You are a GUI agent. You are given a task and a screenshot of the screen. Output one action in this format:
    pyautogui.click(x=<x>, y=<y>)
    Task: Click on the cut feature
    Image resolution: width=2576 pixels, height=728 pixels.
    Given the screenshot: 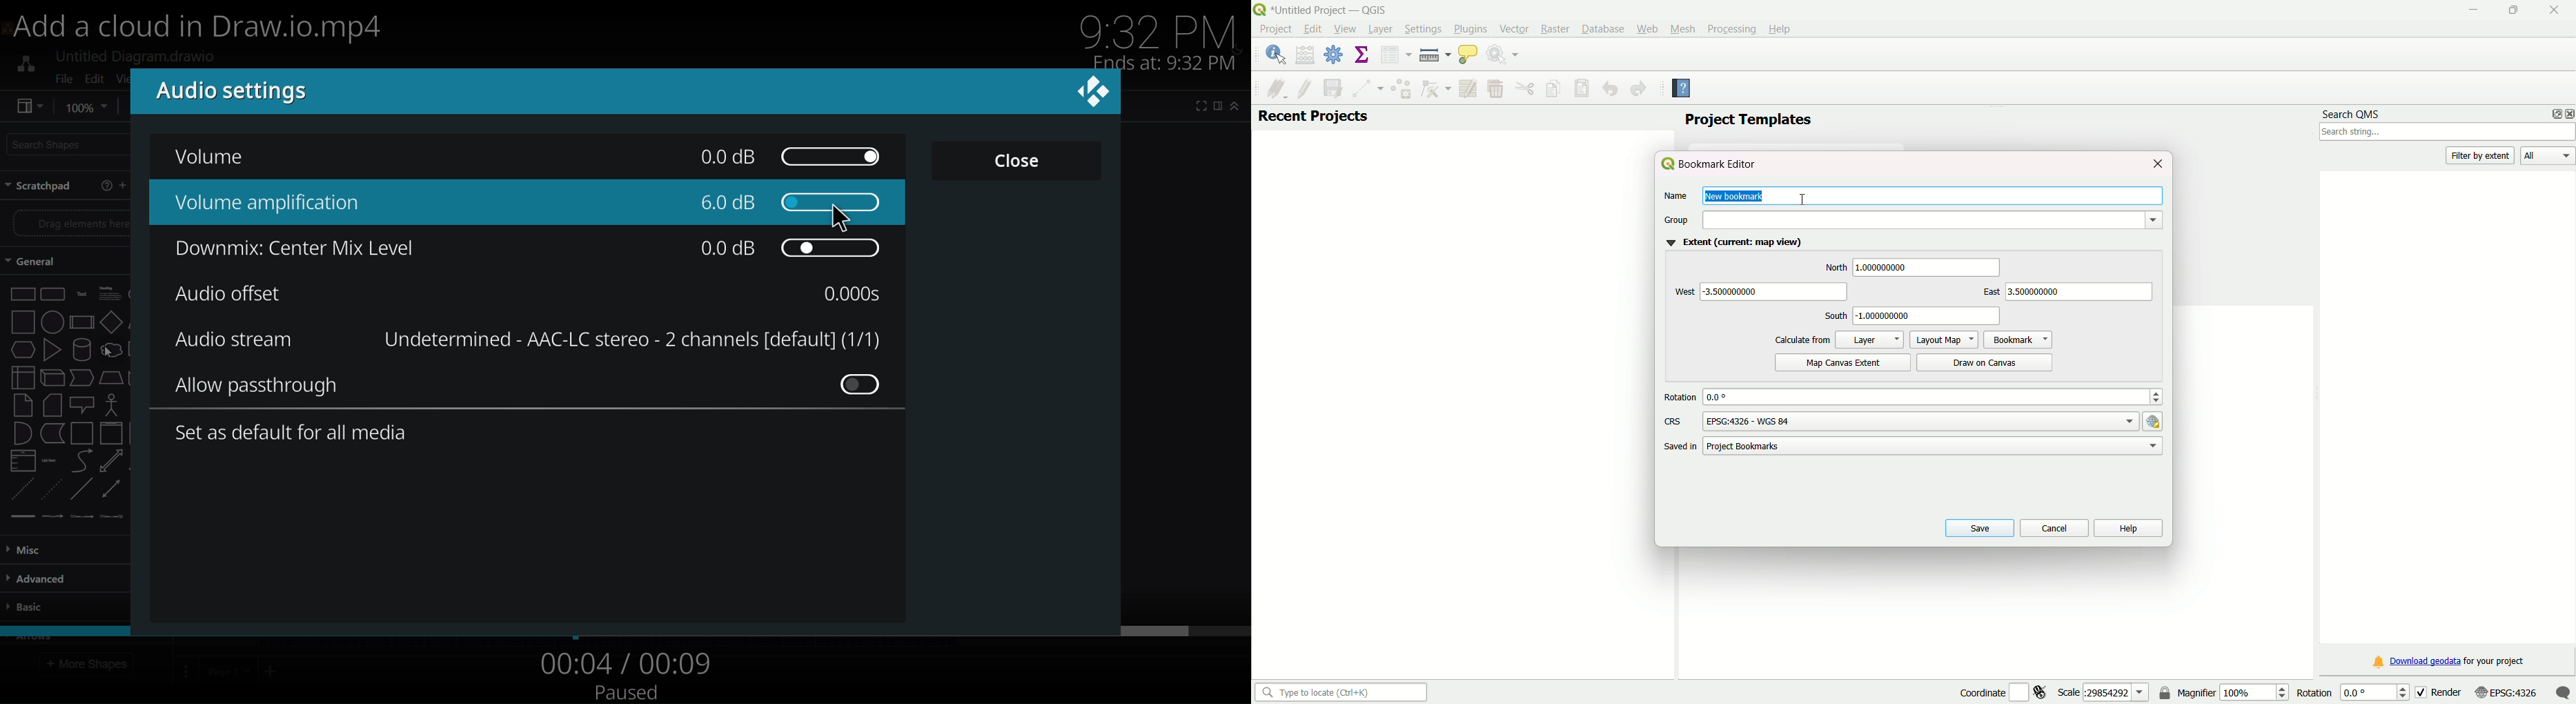 What is the action you would take?
    pyautogui.click(x=1526, y=88)
    